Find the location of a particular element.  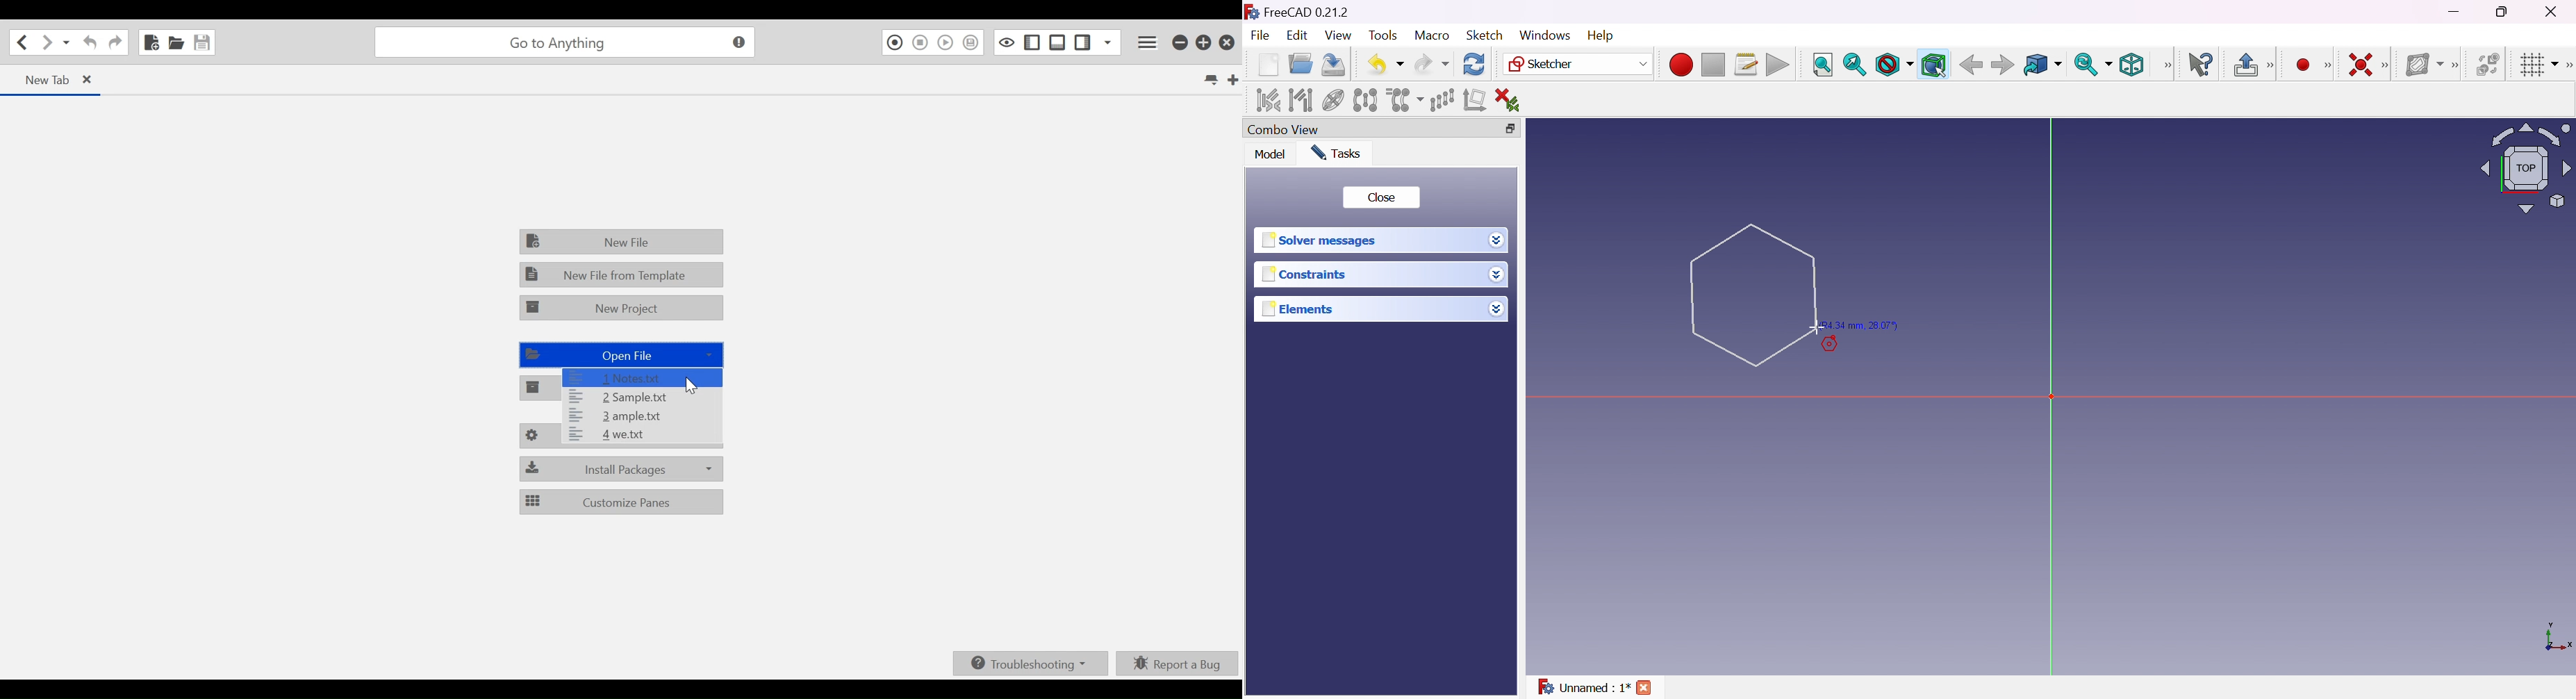

Rectangular array is located at coordinates (1442, 100).